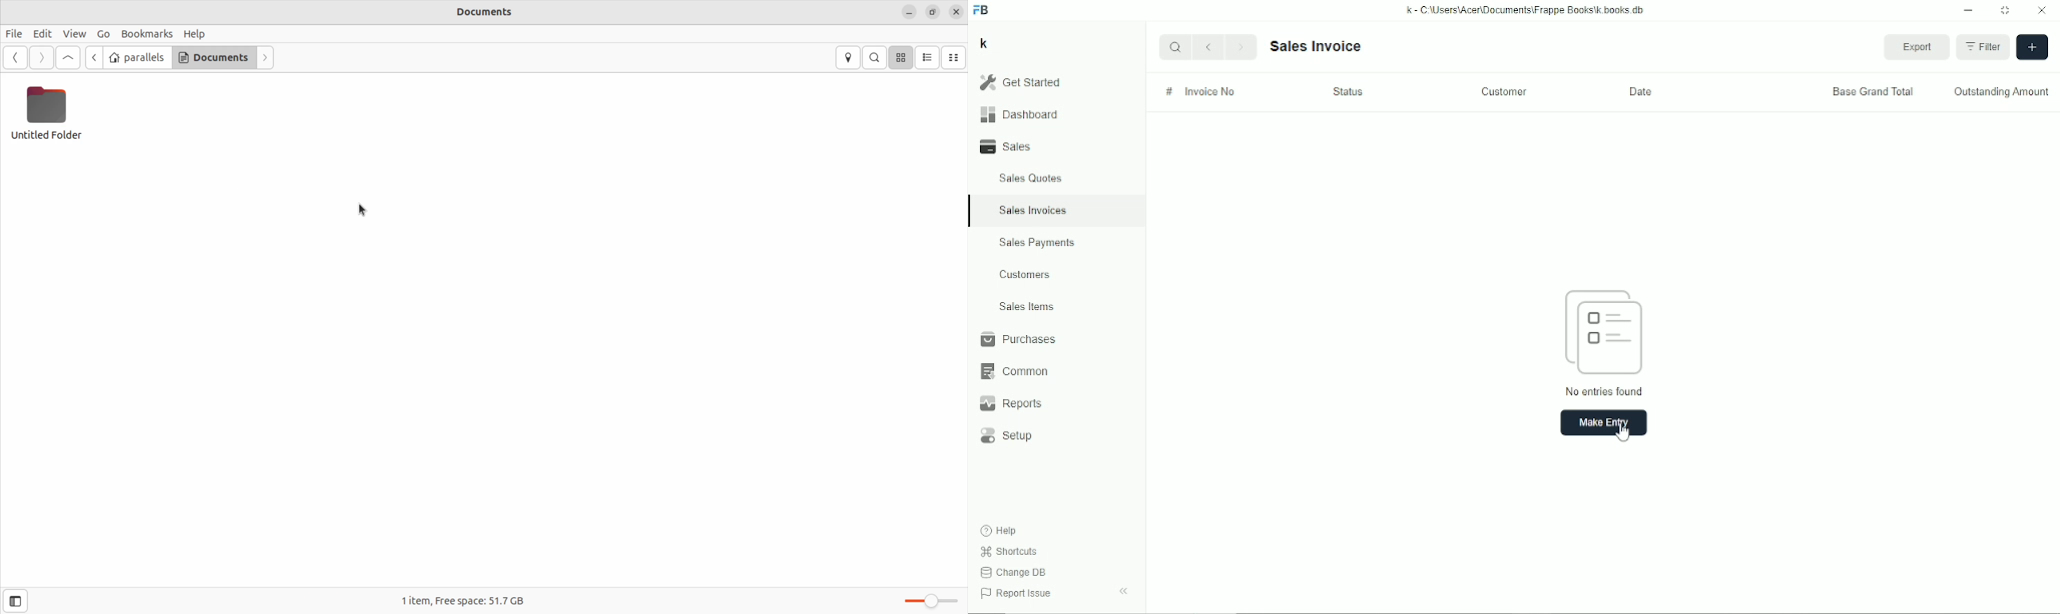  What do you see at coordinates (1009, 436) in the screenshot?
I see `Setup` at bounding box center [1009, 436].